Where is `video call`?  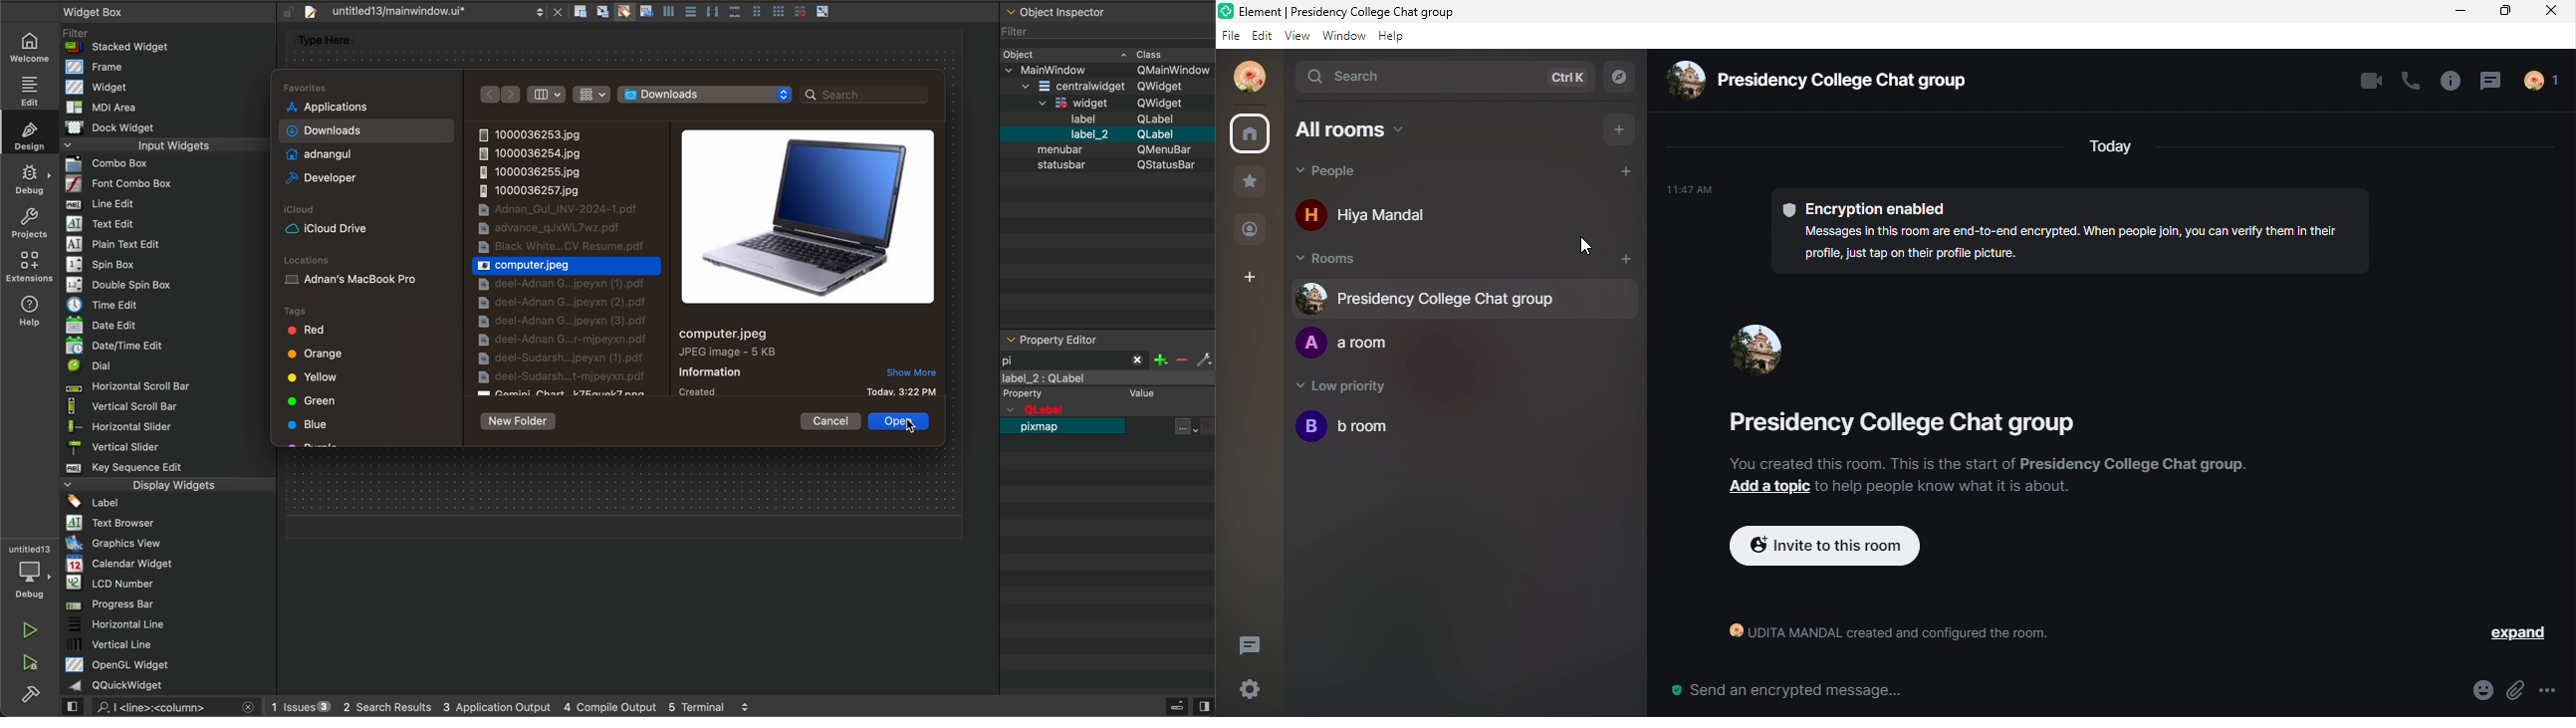 video call is located at coordinates (2366, 83).